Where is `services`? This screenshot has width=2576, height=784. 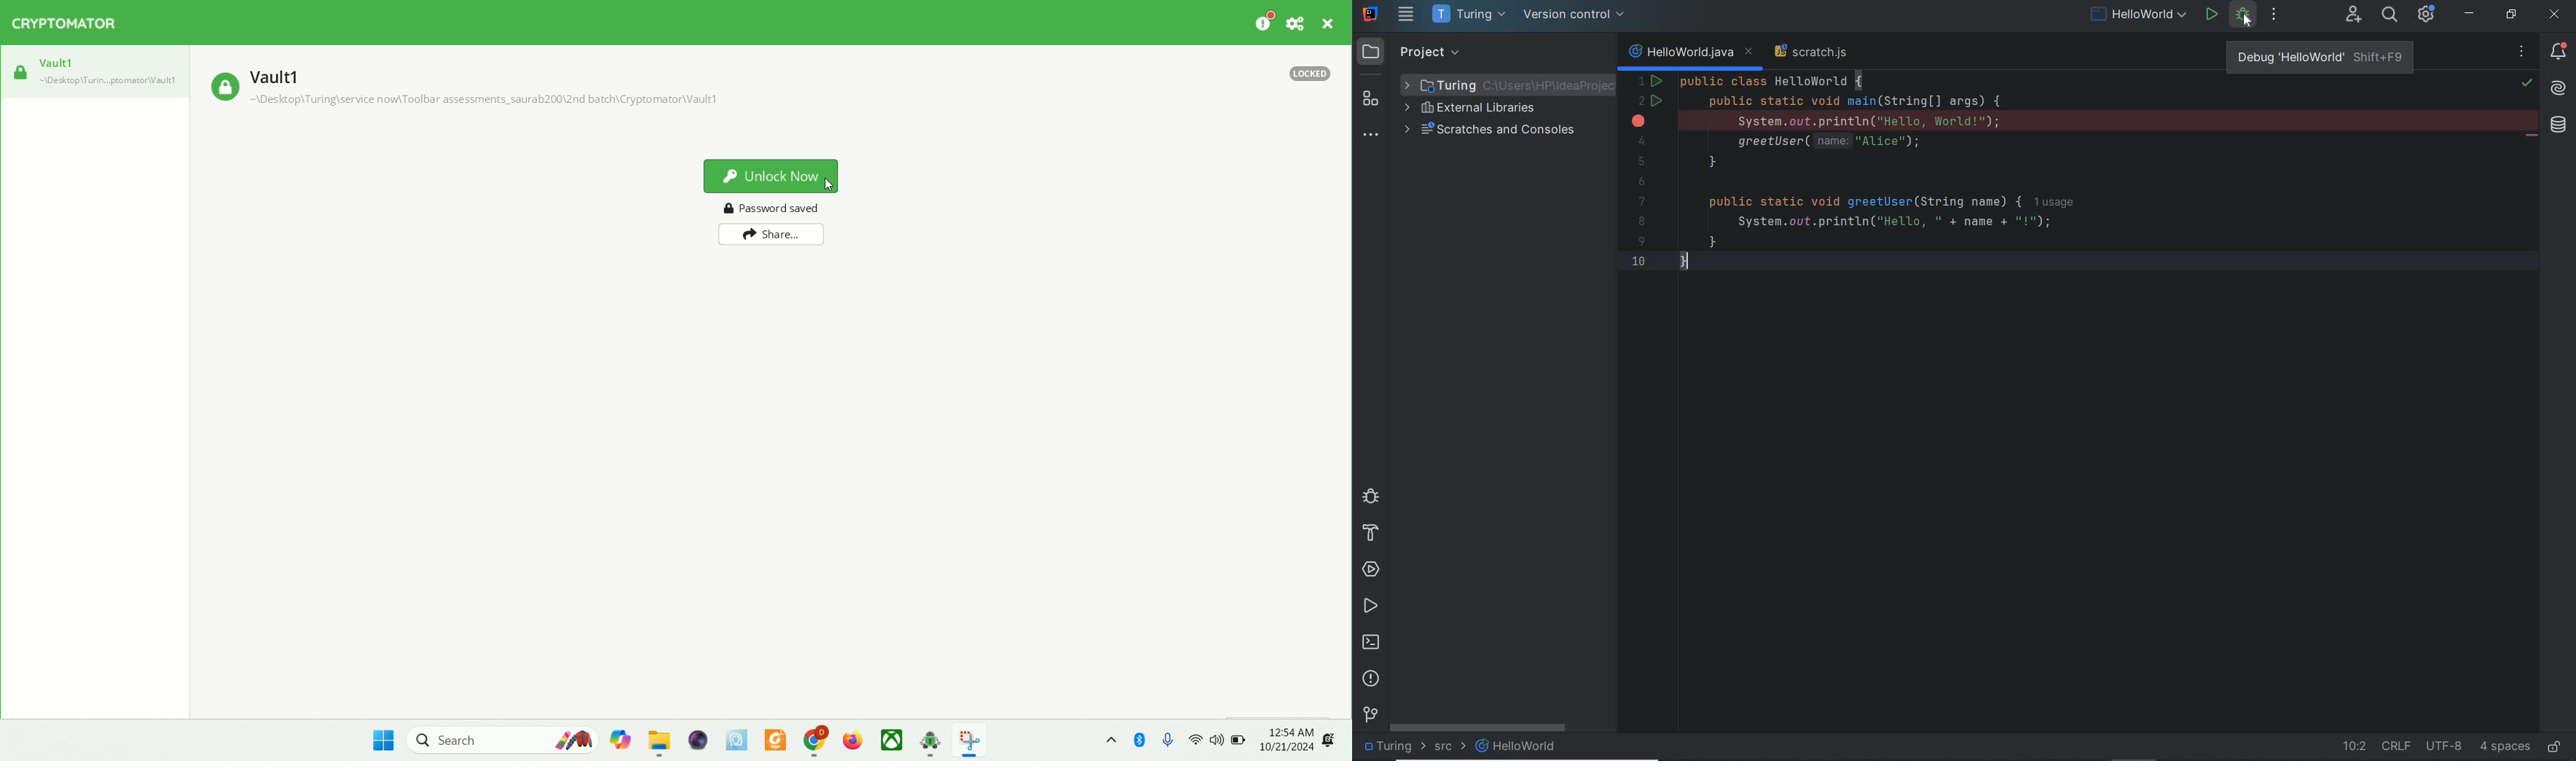
services is located at coordinates (1370, 569).